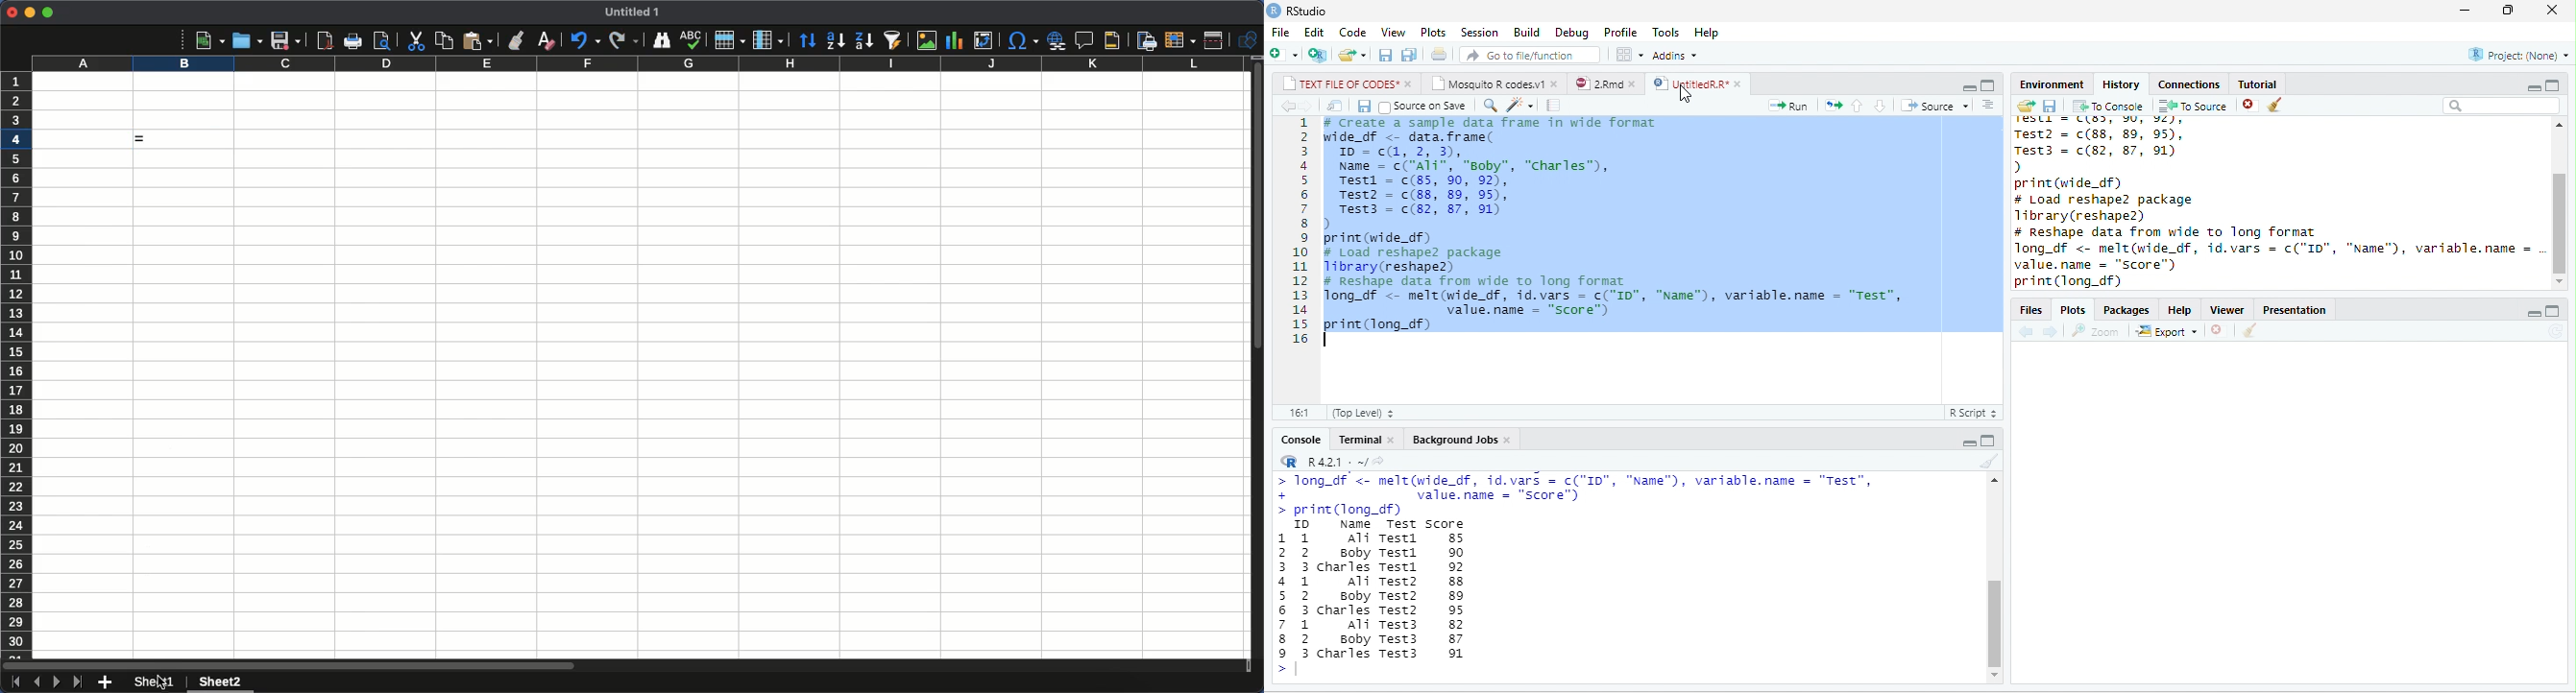 The image size is (2576, 700). Describe the element at coordinates (1298, 413) in the screenshot. I see `1:1` at that location.